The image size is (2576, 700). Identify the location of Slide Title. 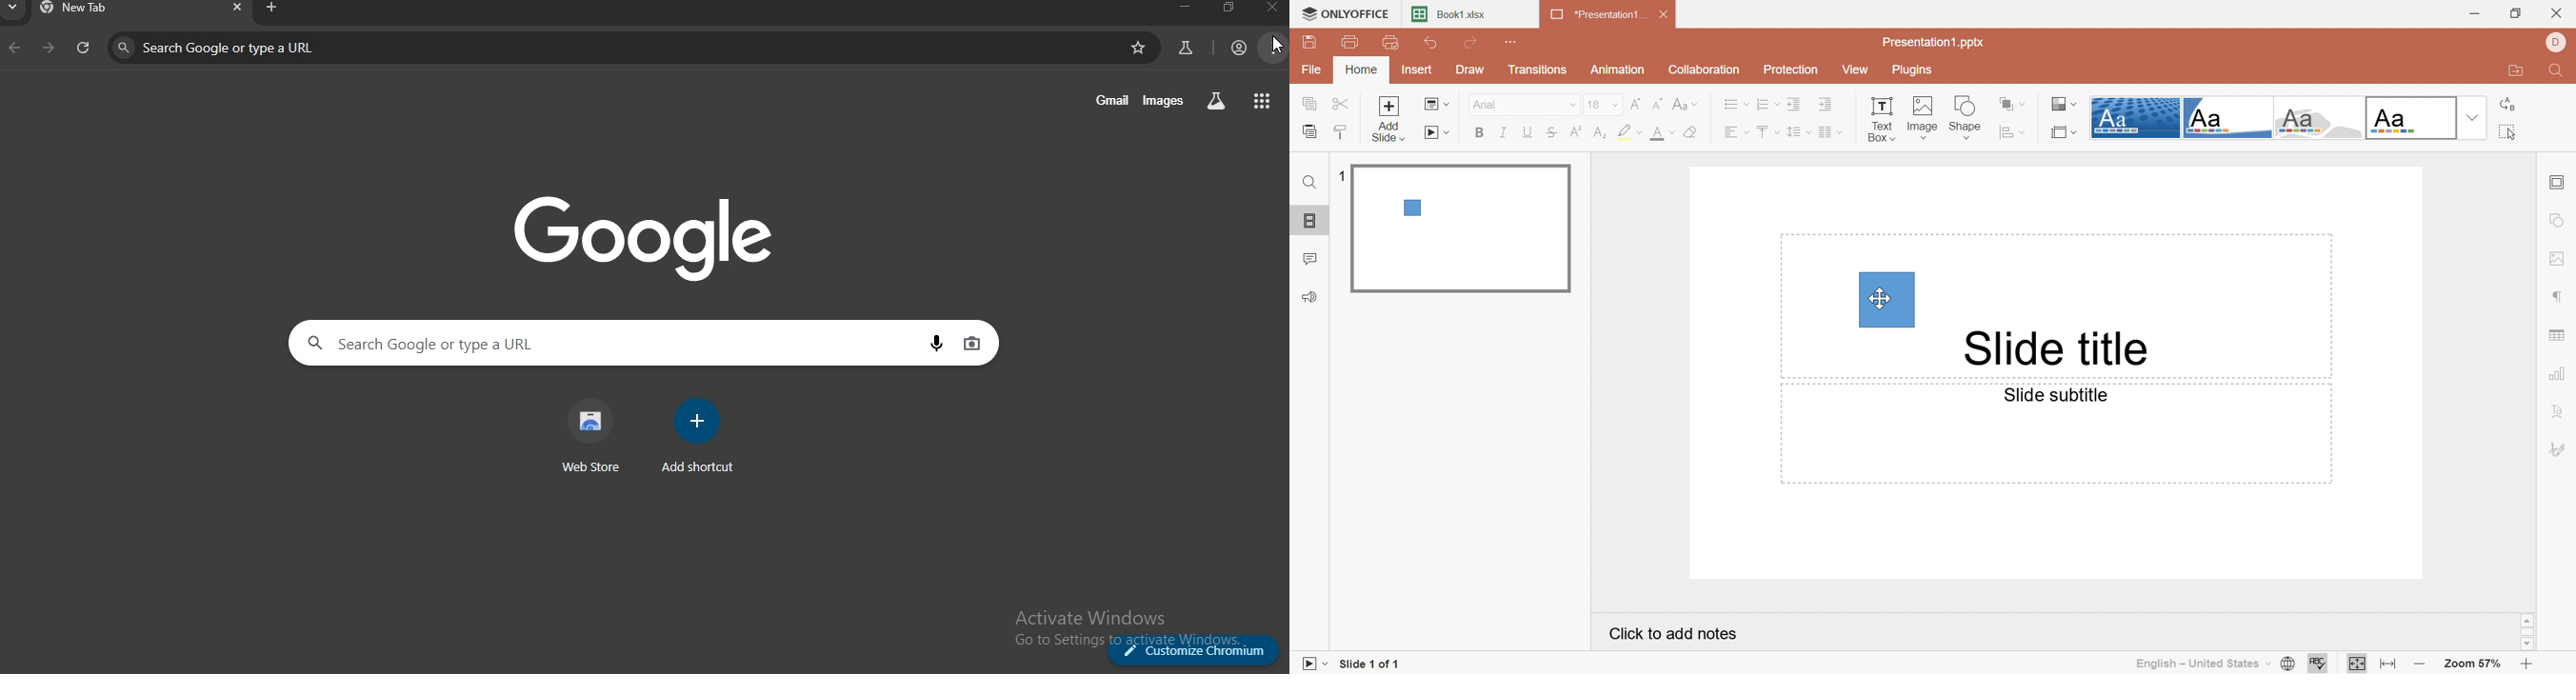
(2056, 350).